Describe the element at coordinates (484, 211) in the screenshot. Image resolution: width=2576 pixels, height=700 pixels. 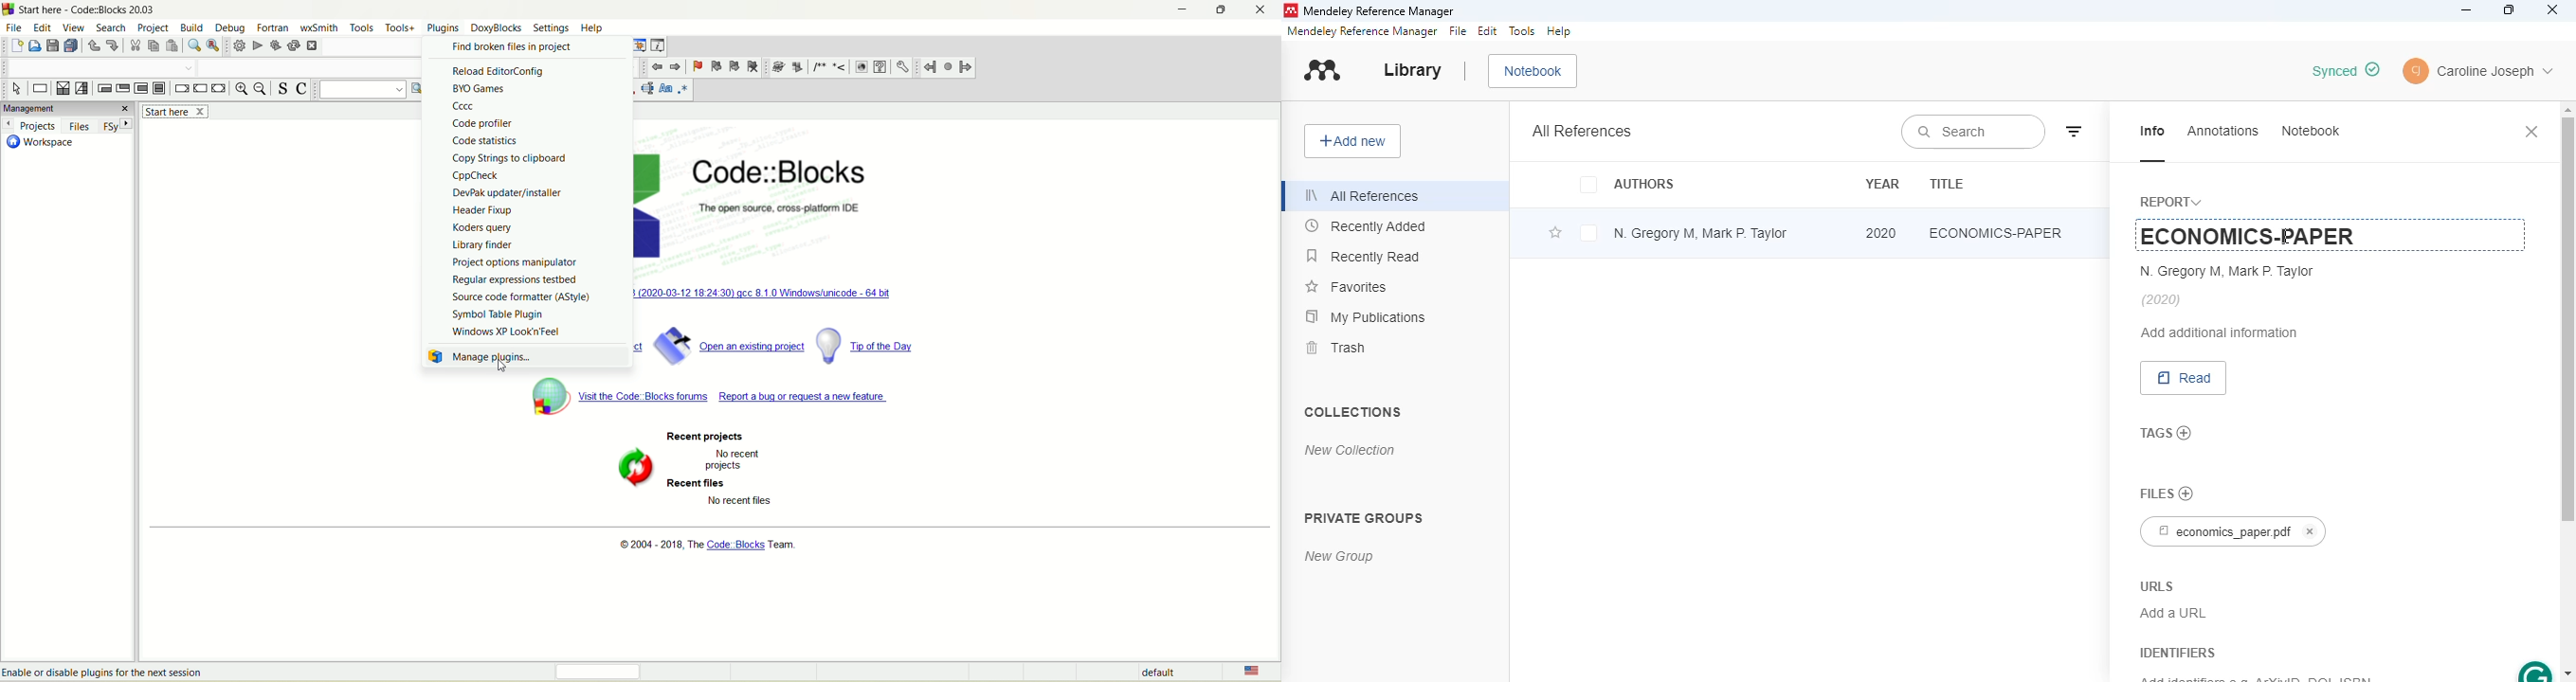
I see `header fixup` at that location.